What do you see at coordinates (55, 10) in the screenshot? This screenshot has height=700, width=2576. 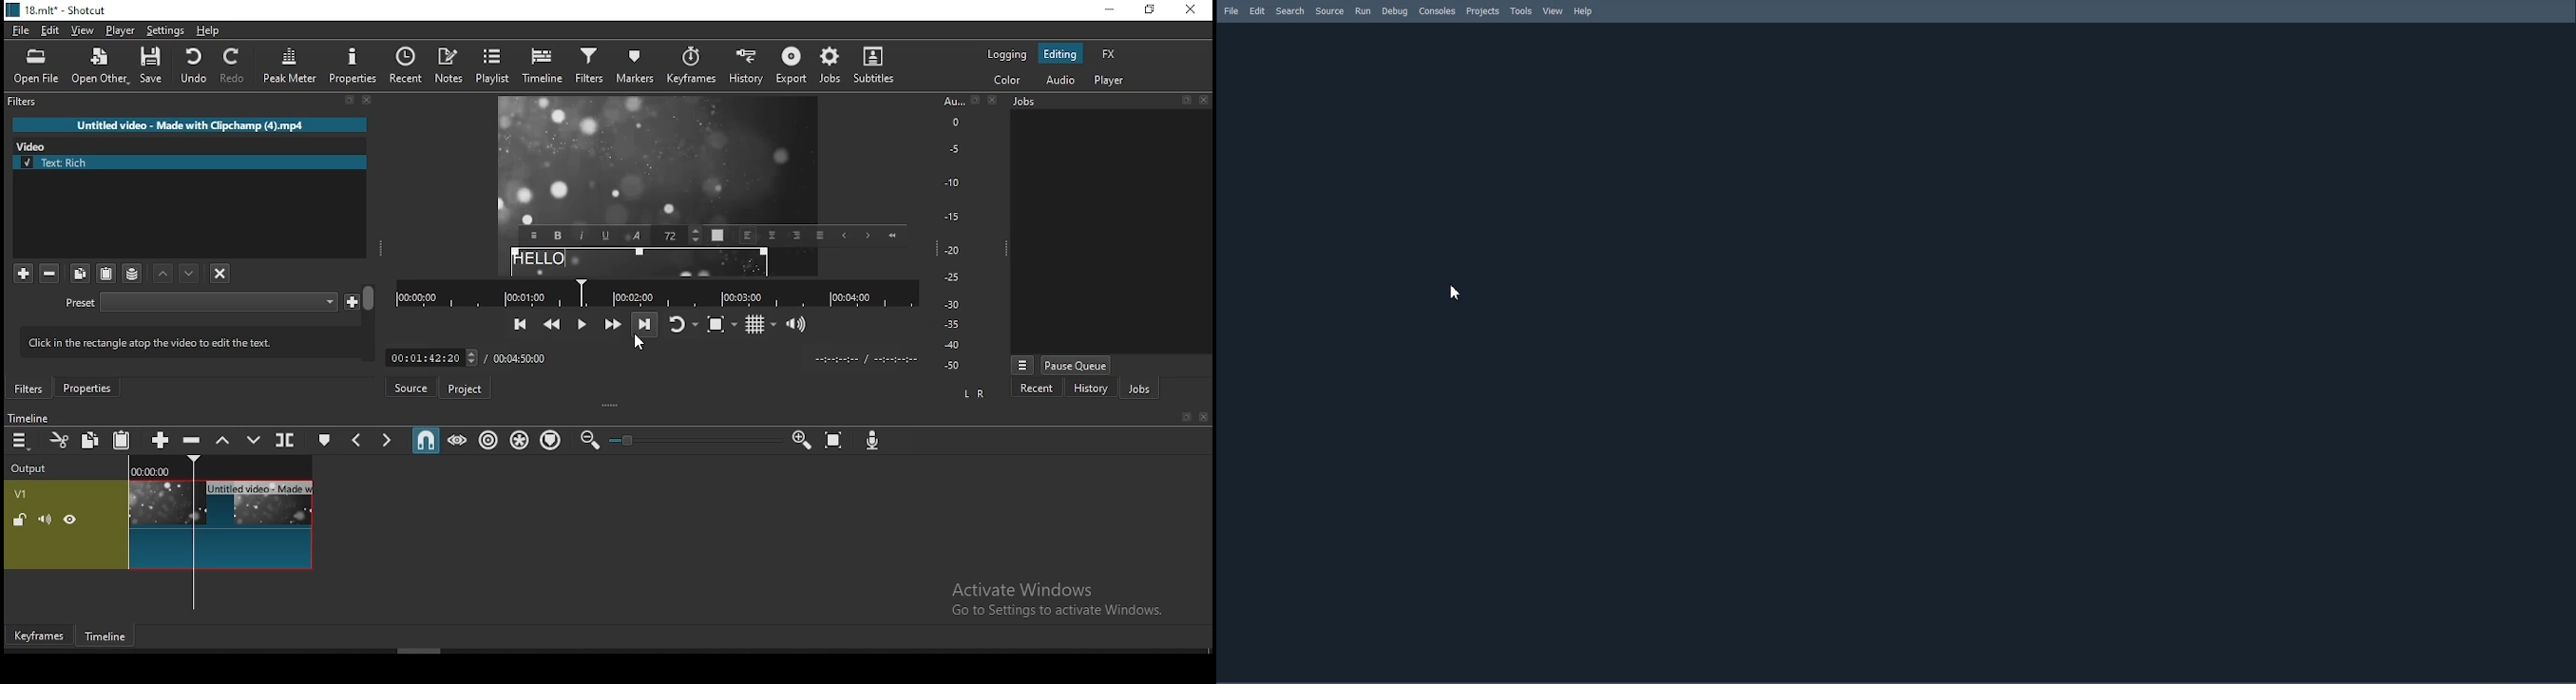 I see `icon and file name` at bounding box center [55, 10].